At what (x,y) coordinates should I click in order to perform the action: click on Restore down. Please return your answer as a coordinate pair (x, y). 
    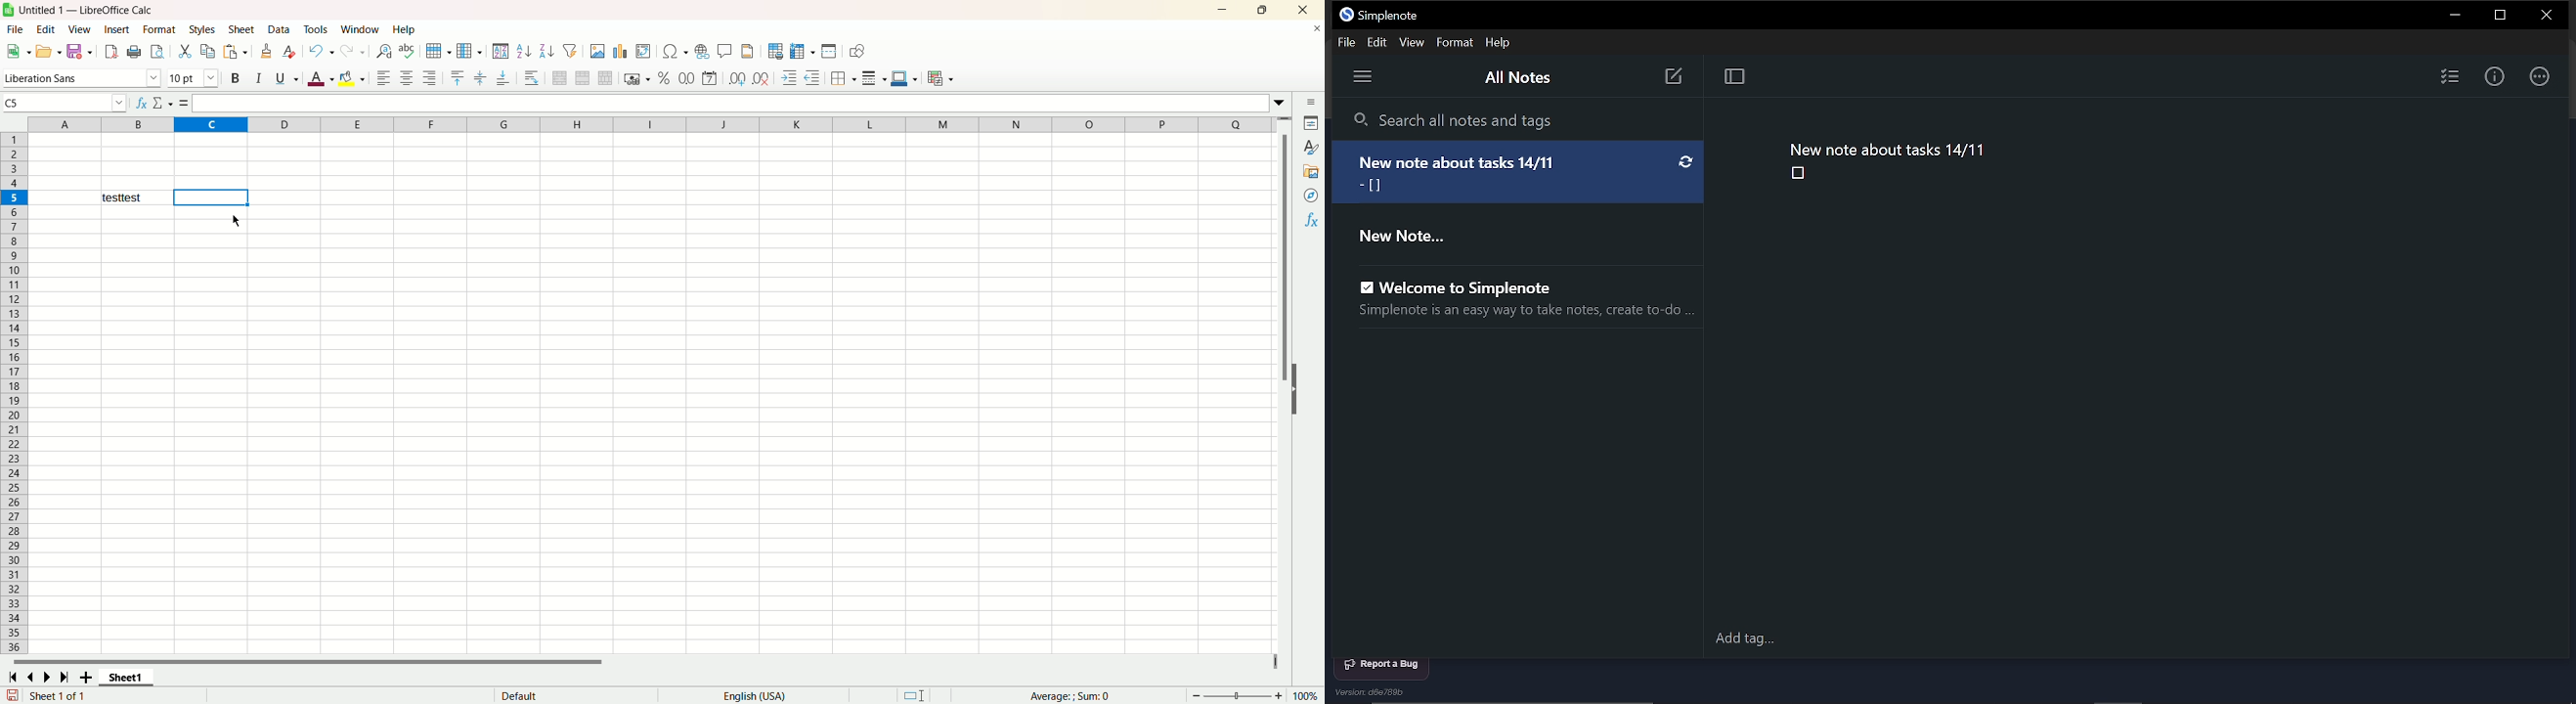
    Looking at the image, I should click on (2504, 16).